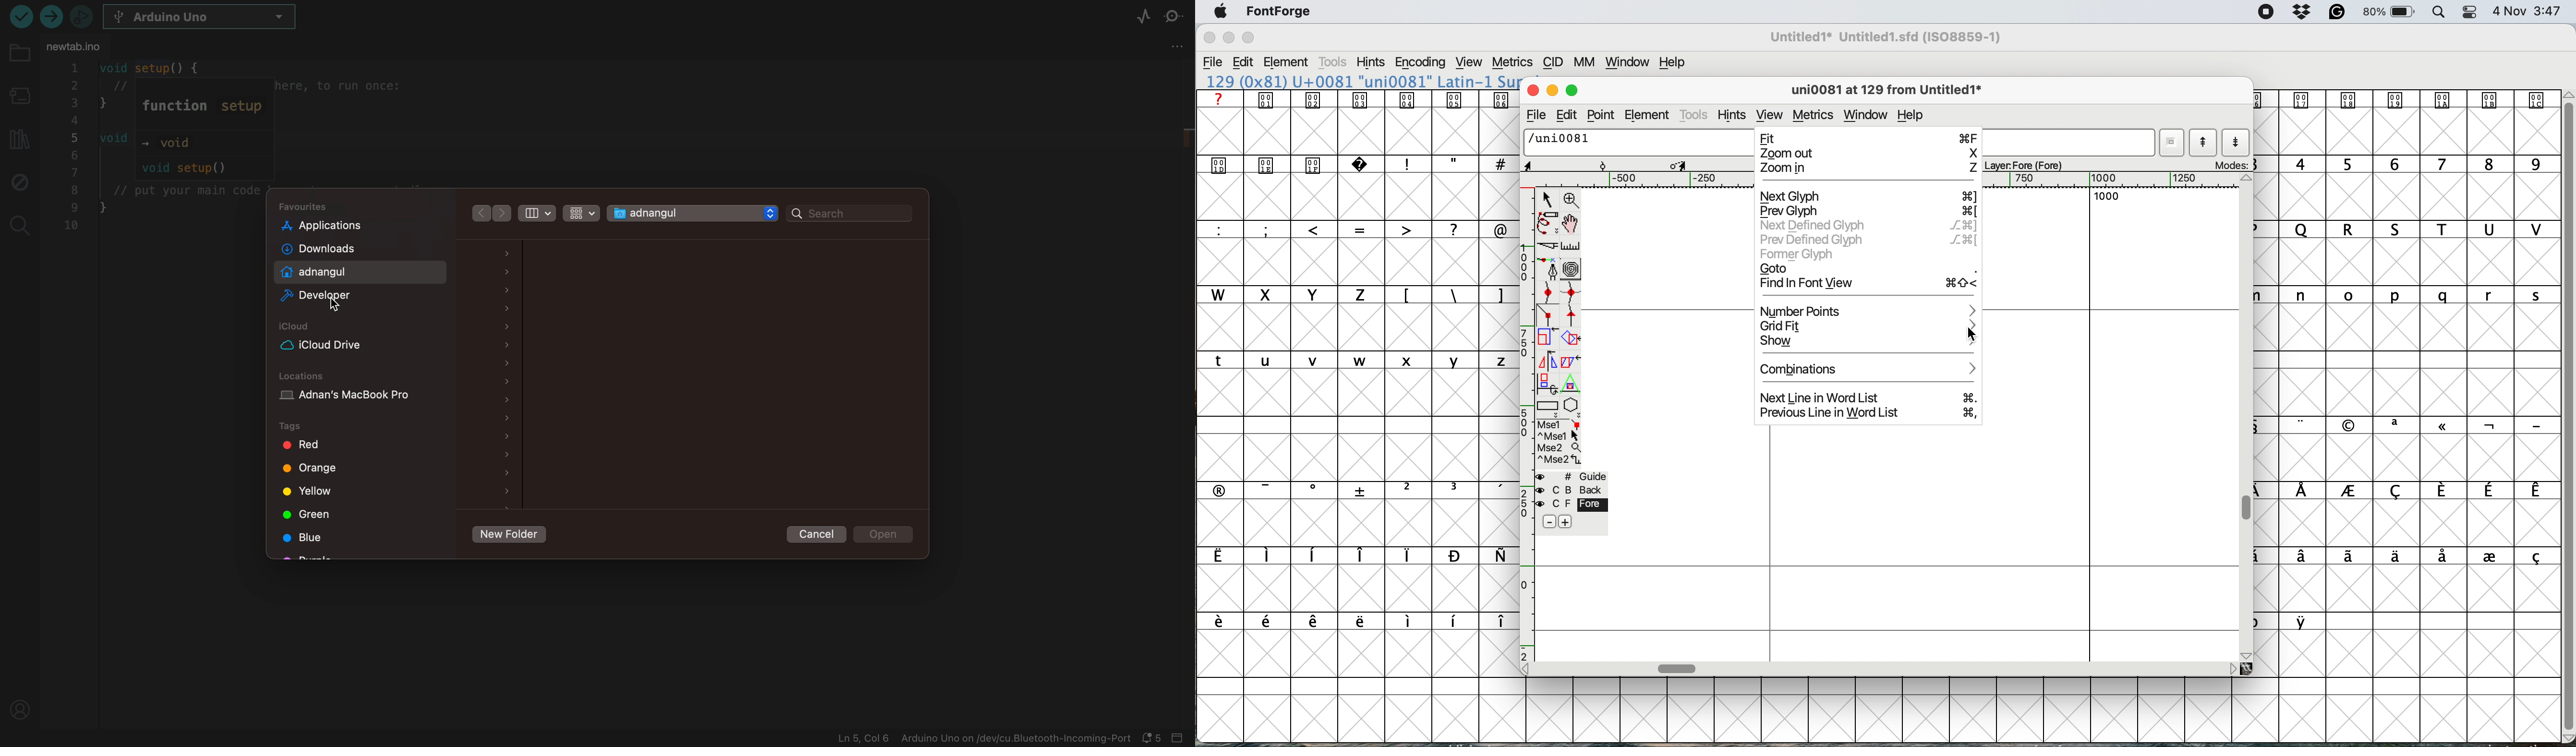 The height and width of the screenshot is (756, 2576). Describe the element at coordinates (1696, 115) in the screenshot. I see `tools` at that location.